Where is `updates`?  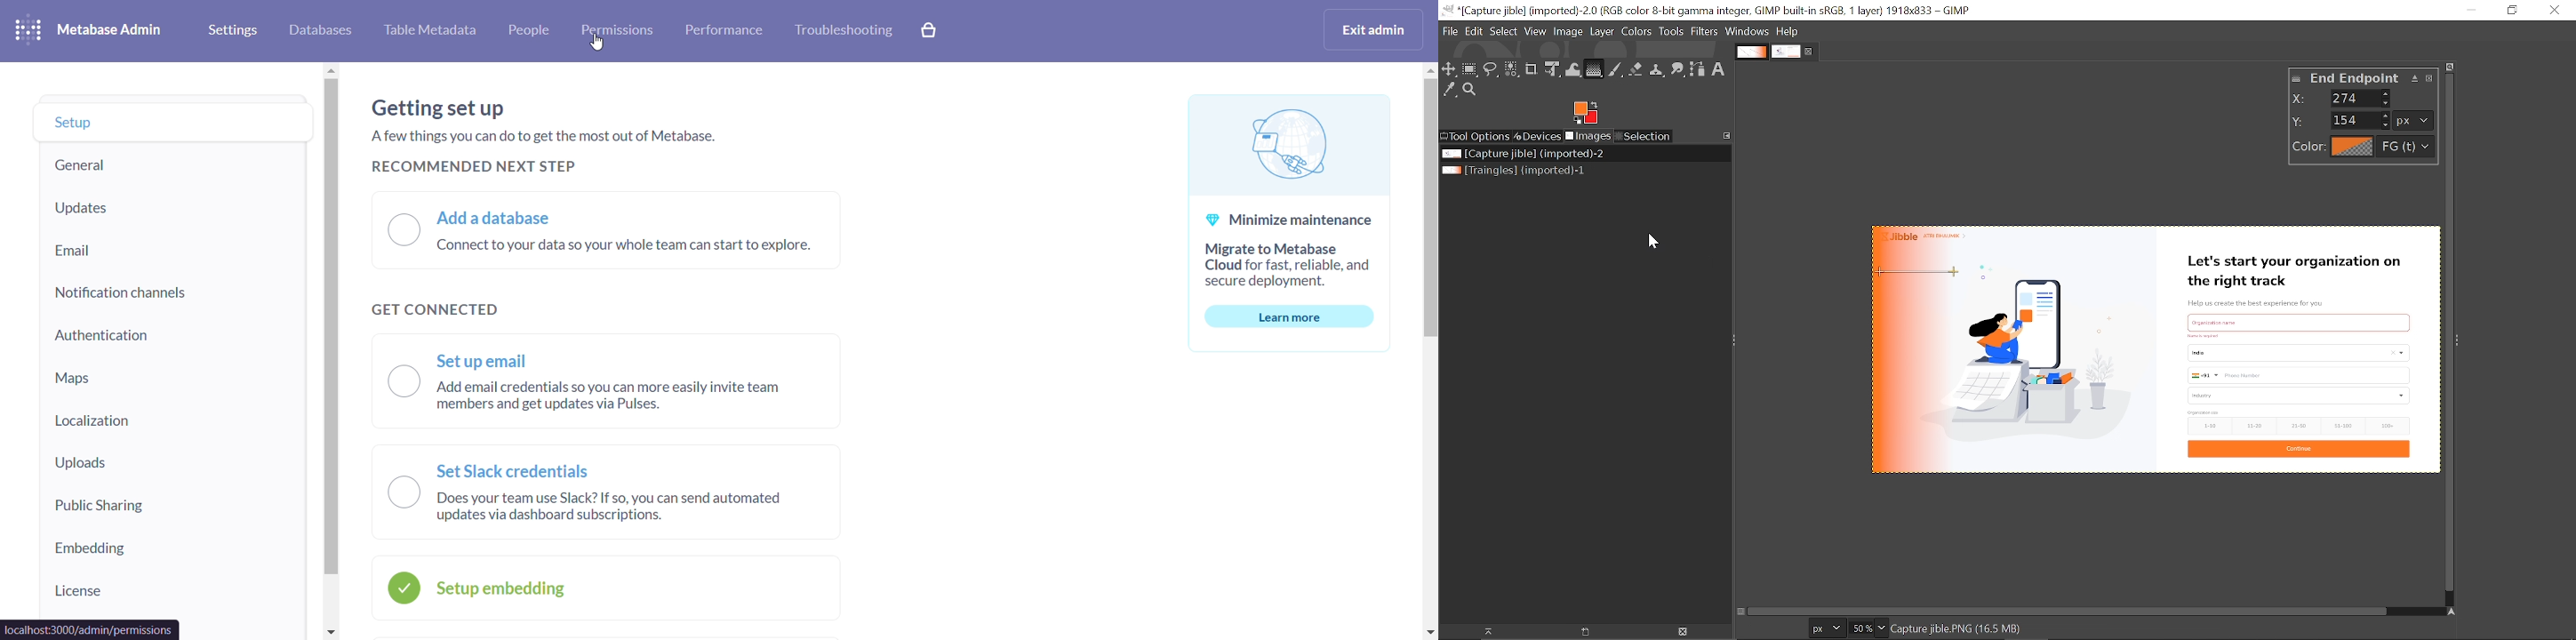
updates is located at coordinates (171, 202).